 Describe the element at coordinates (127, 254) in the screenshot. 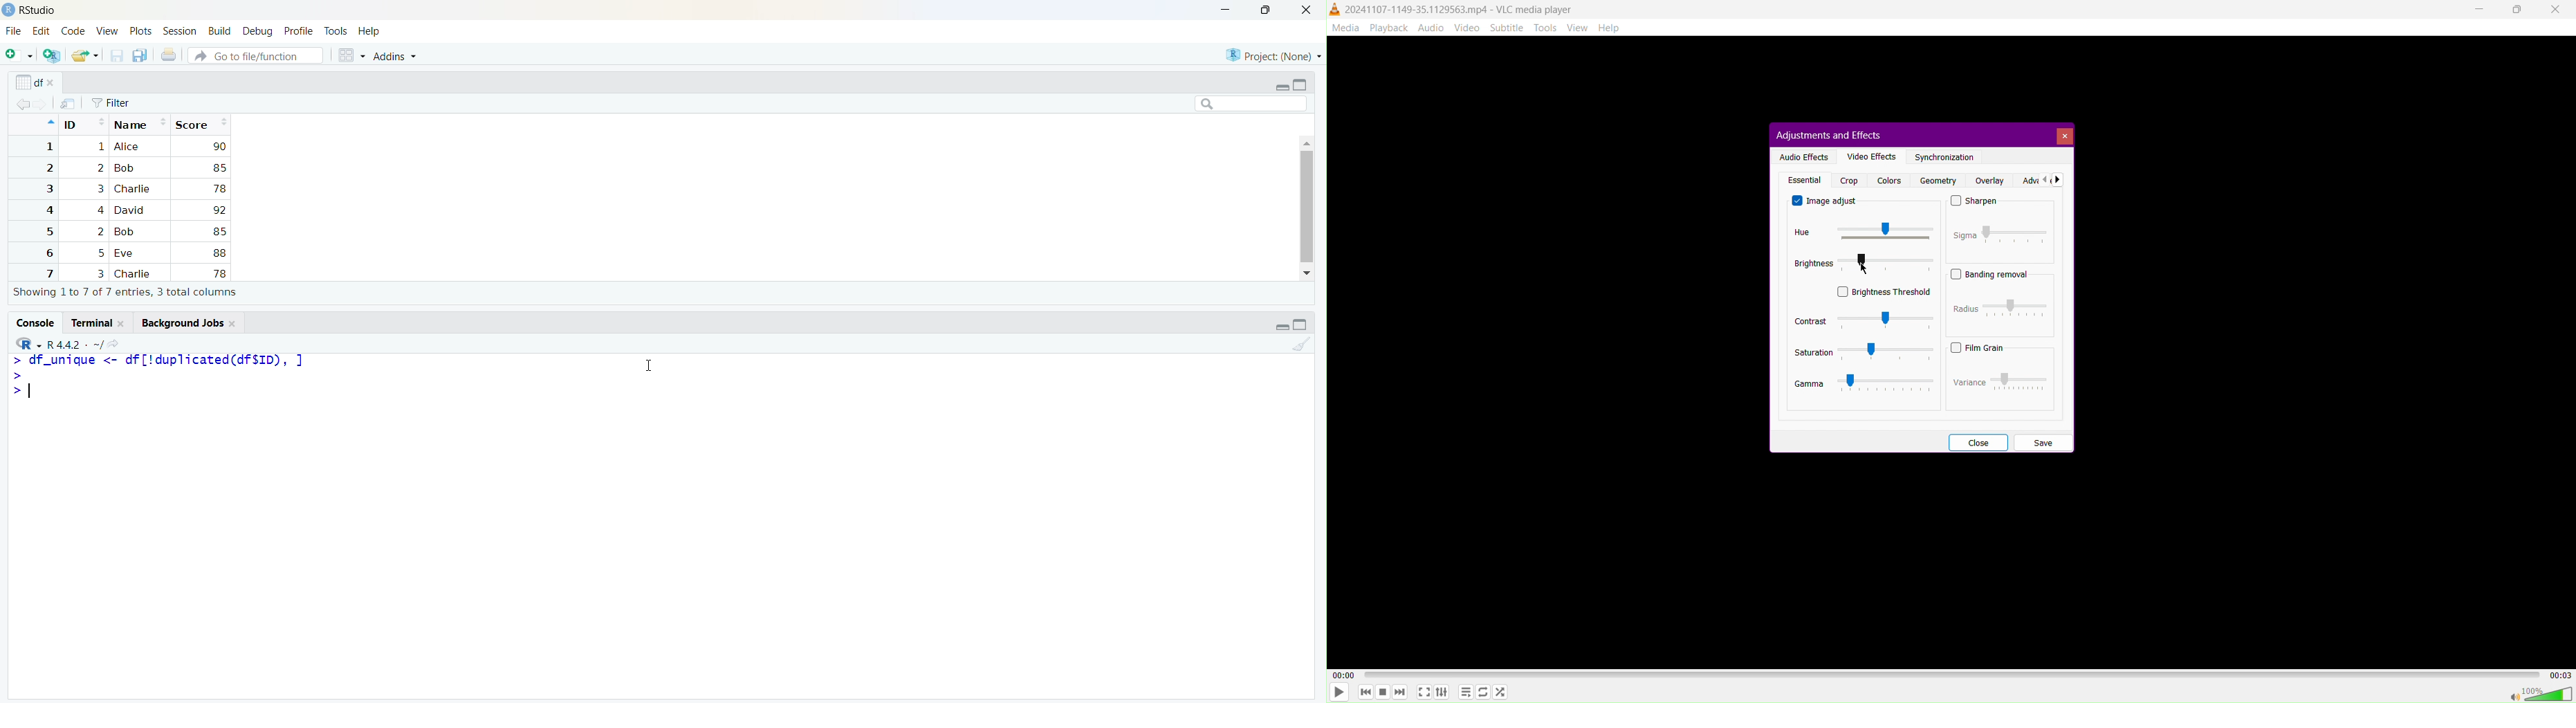

I see `Eve` at that location.